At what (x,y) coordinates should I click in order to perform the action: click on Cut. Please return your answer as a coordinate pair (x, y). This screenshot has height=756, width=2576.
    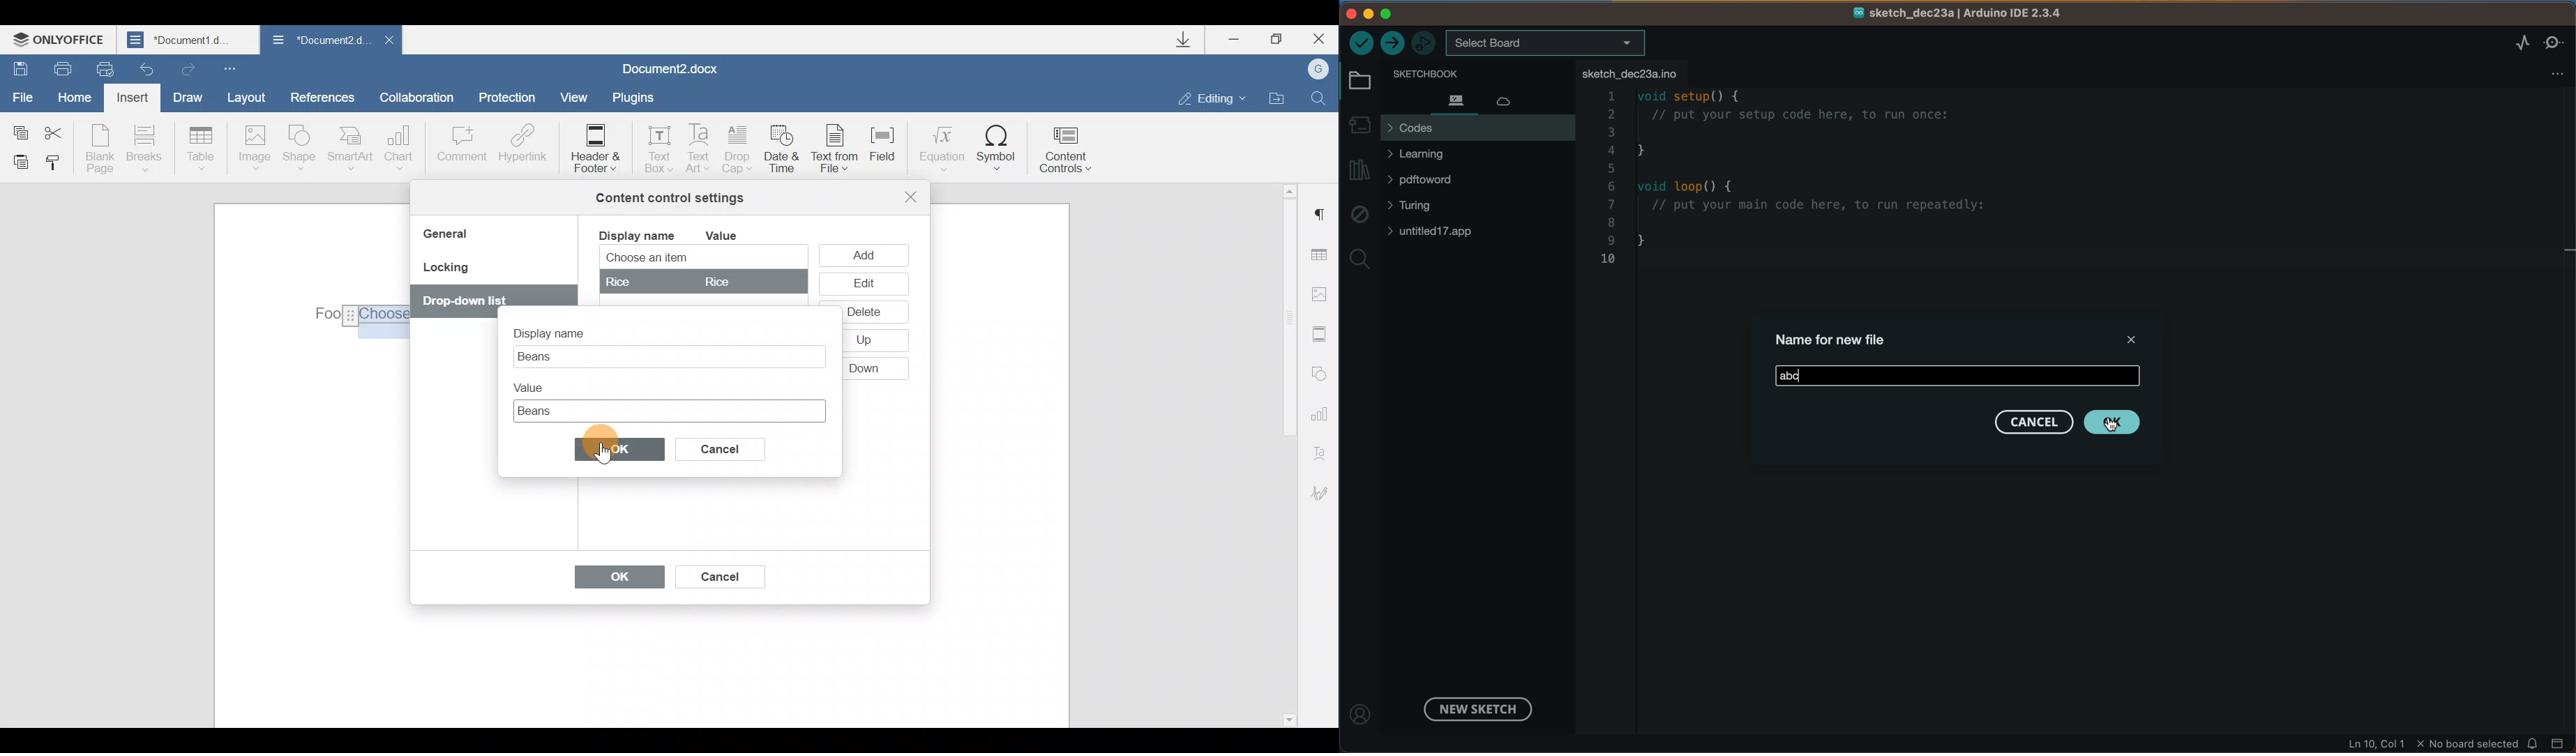
    Looking at the image, I should click on (61, 130).